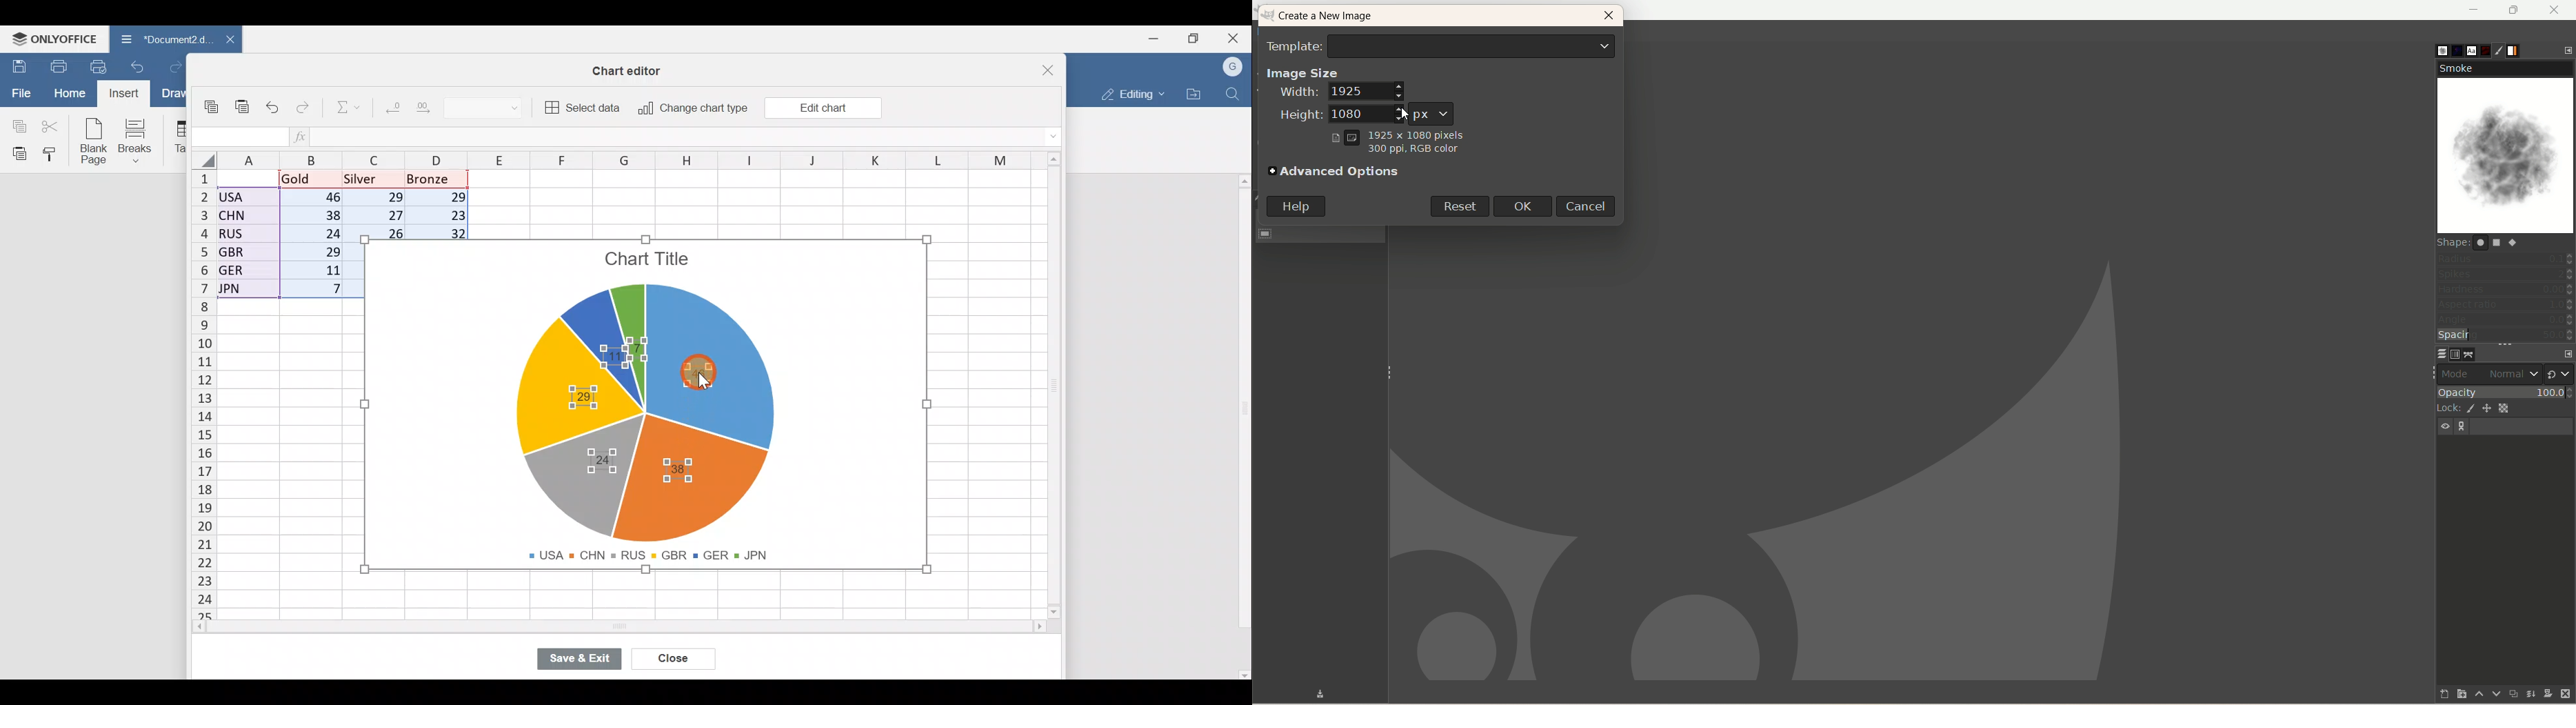  I want to click on Number format, so click(489, 106).